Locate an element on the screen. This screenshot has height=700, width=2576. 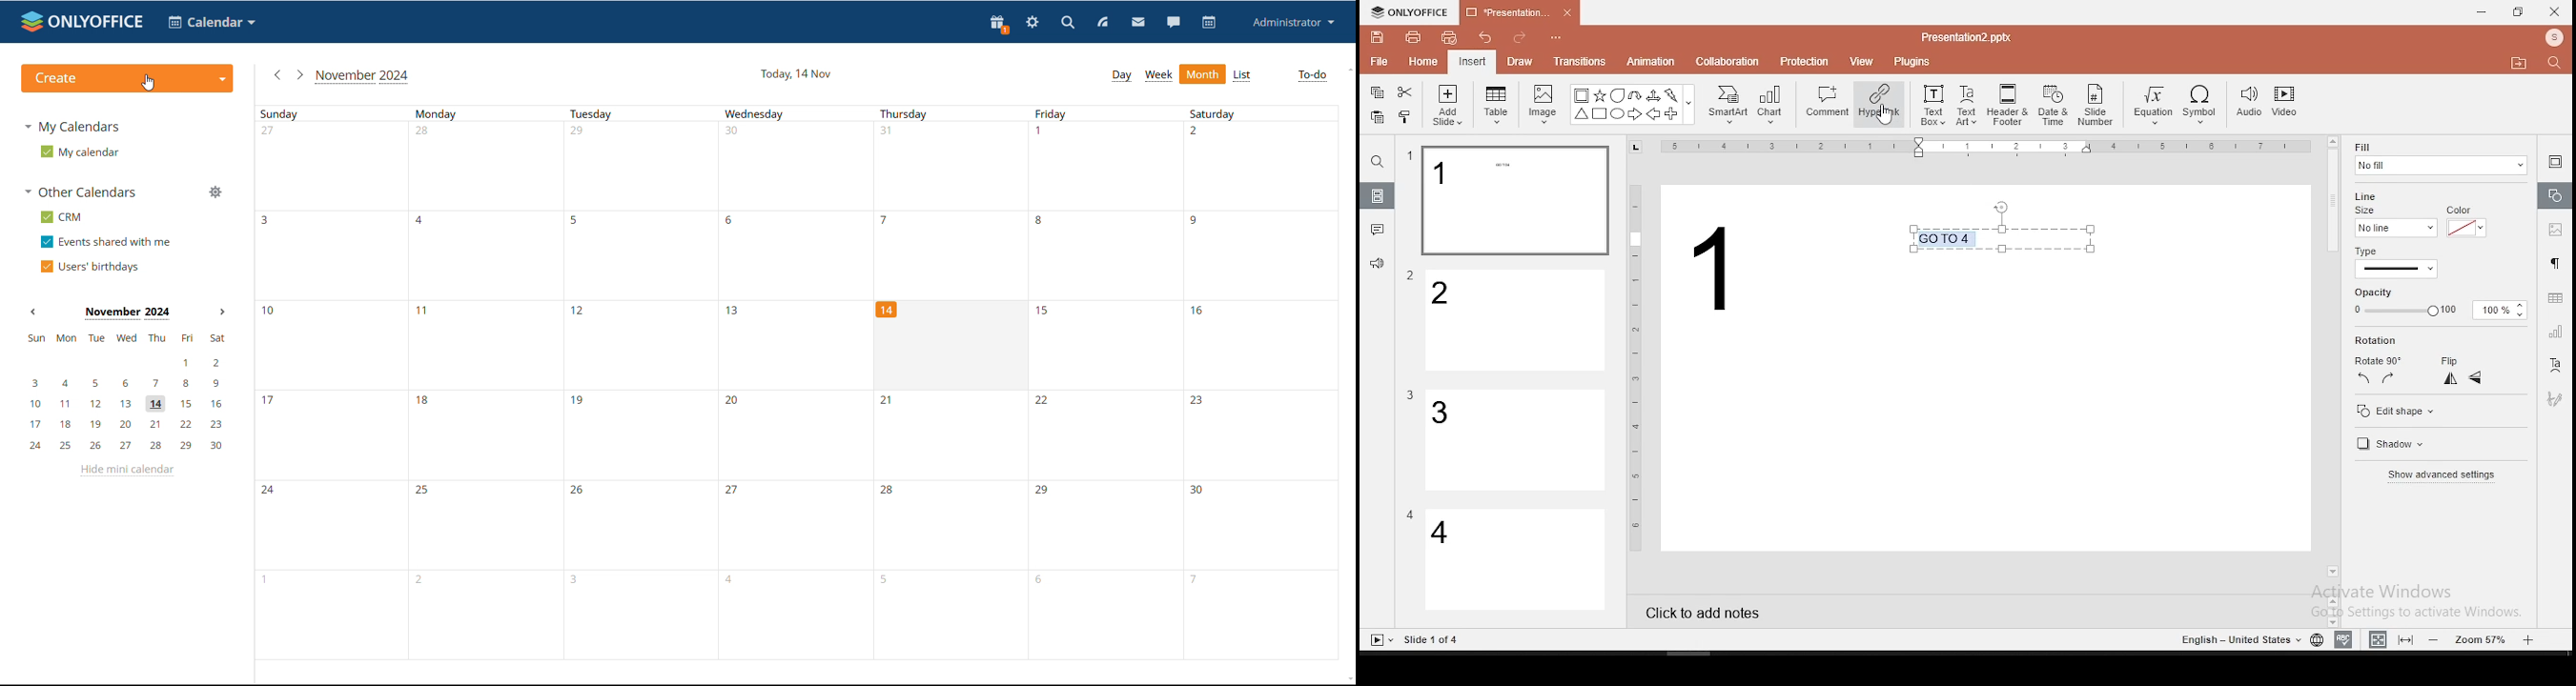
 is located at coordinates (1636, 366).